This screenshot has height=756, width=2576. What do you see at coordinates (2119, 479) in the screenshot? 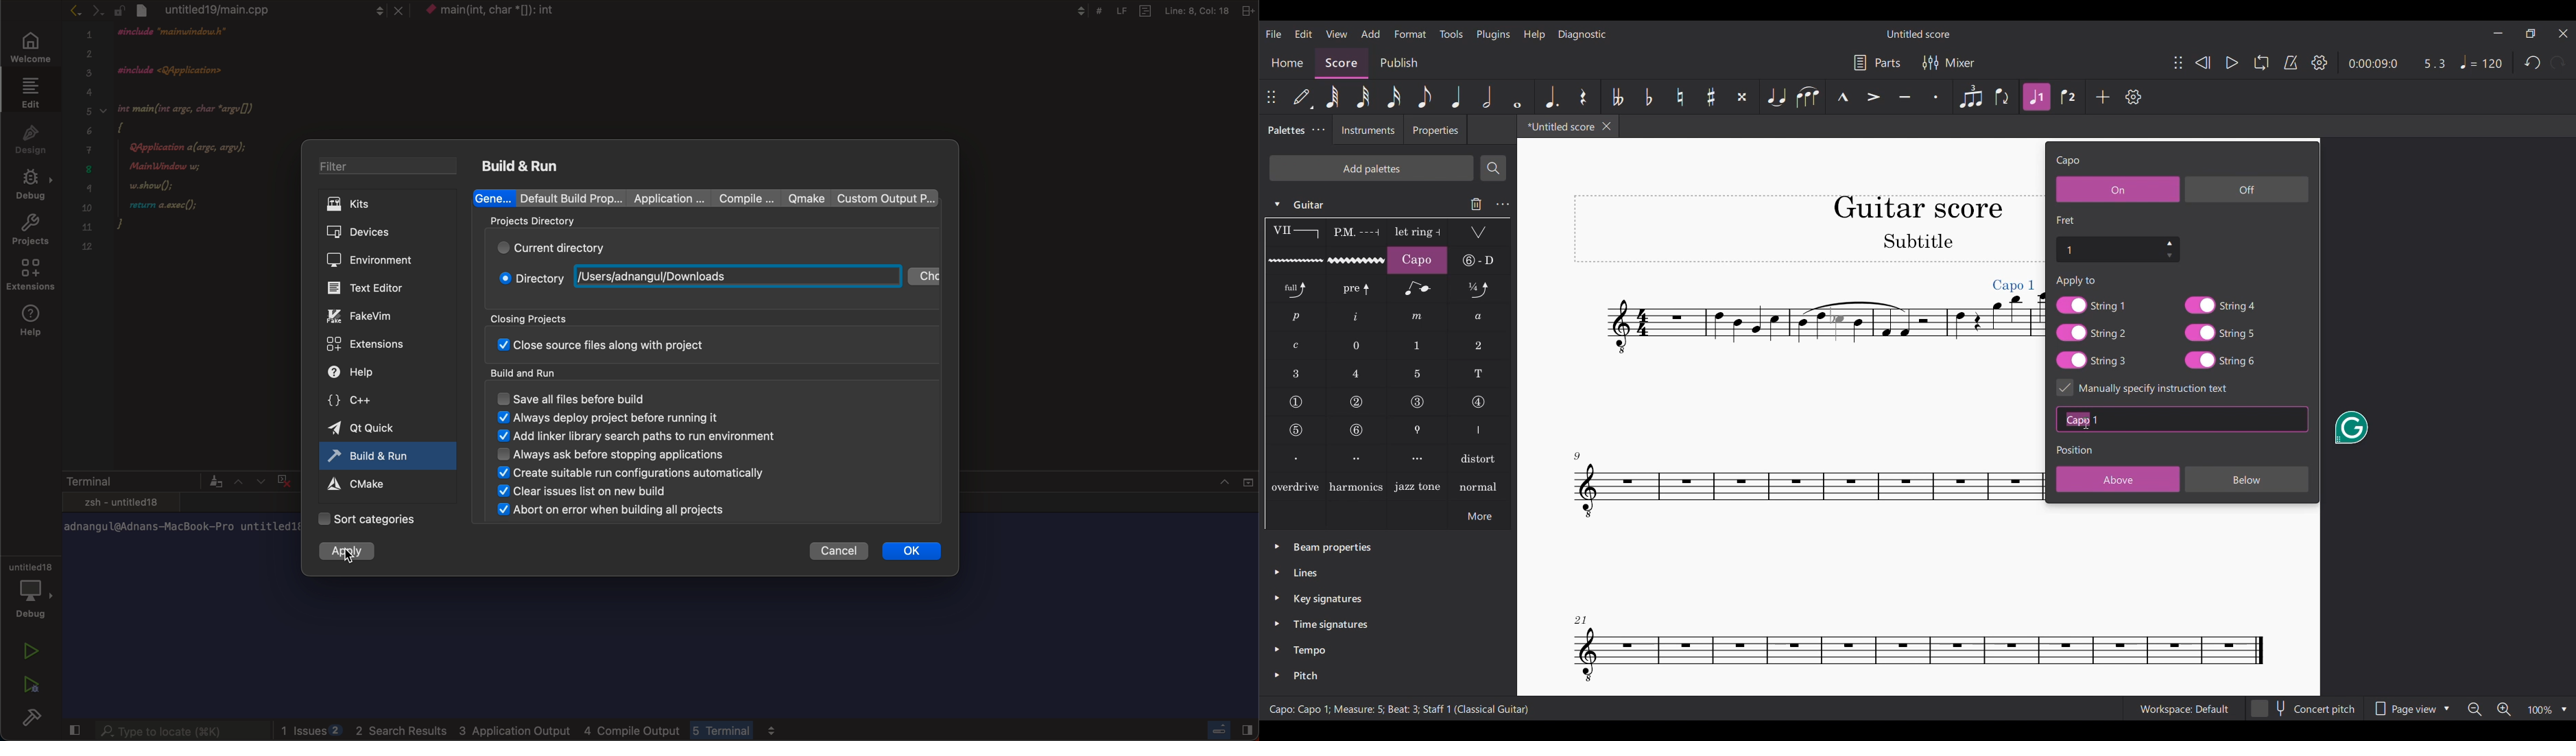
I see `Above` at bounding box center [2119, 479].